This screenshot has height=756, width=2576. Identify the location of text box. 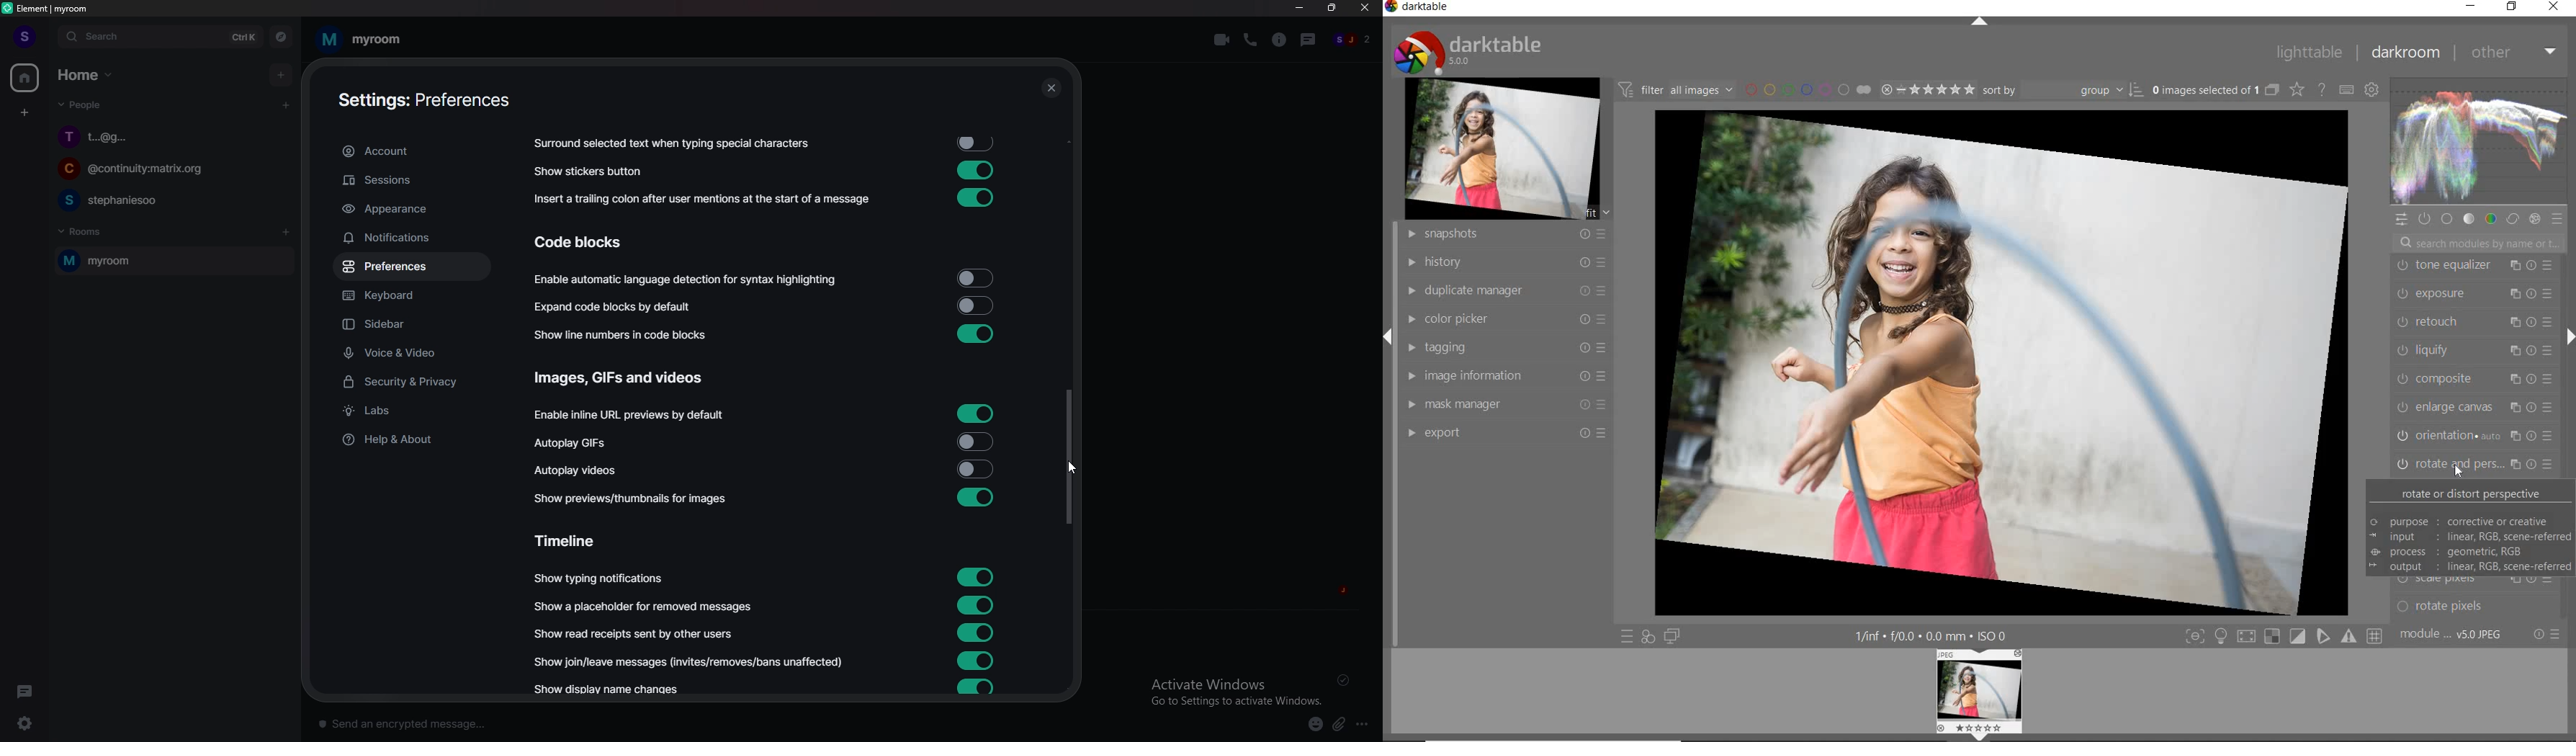
(521, 720).